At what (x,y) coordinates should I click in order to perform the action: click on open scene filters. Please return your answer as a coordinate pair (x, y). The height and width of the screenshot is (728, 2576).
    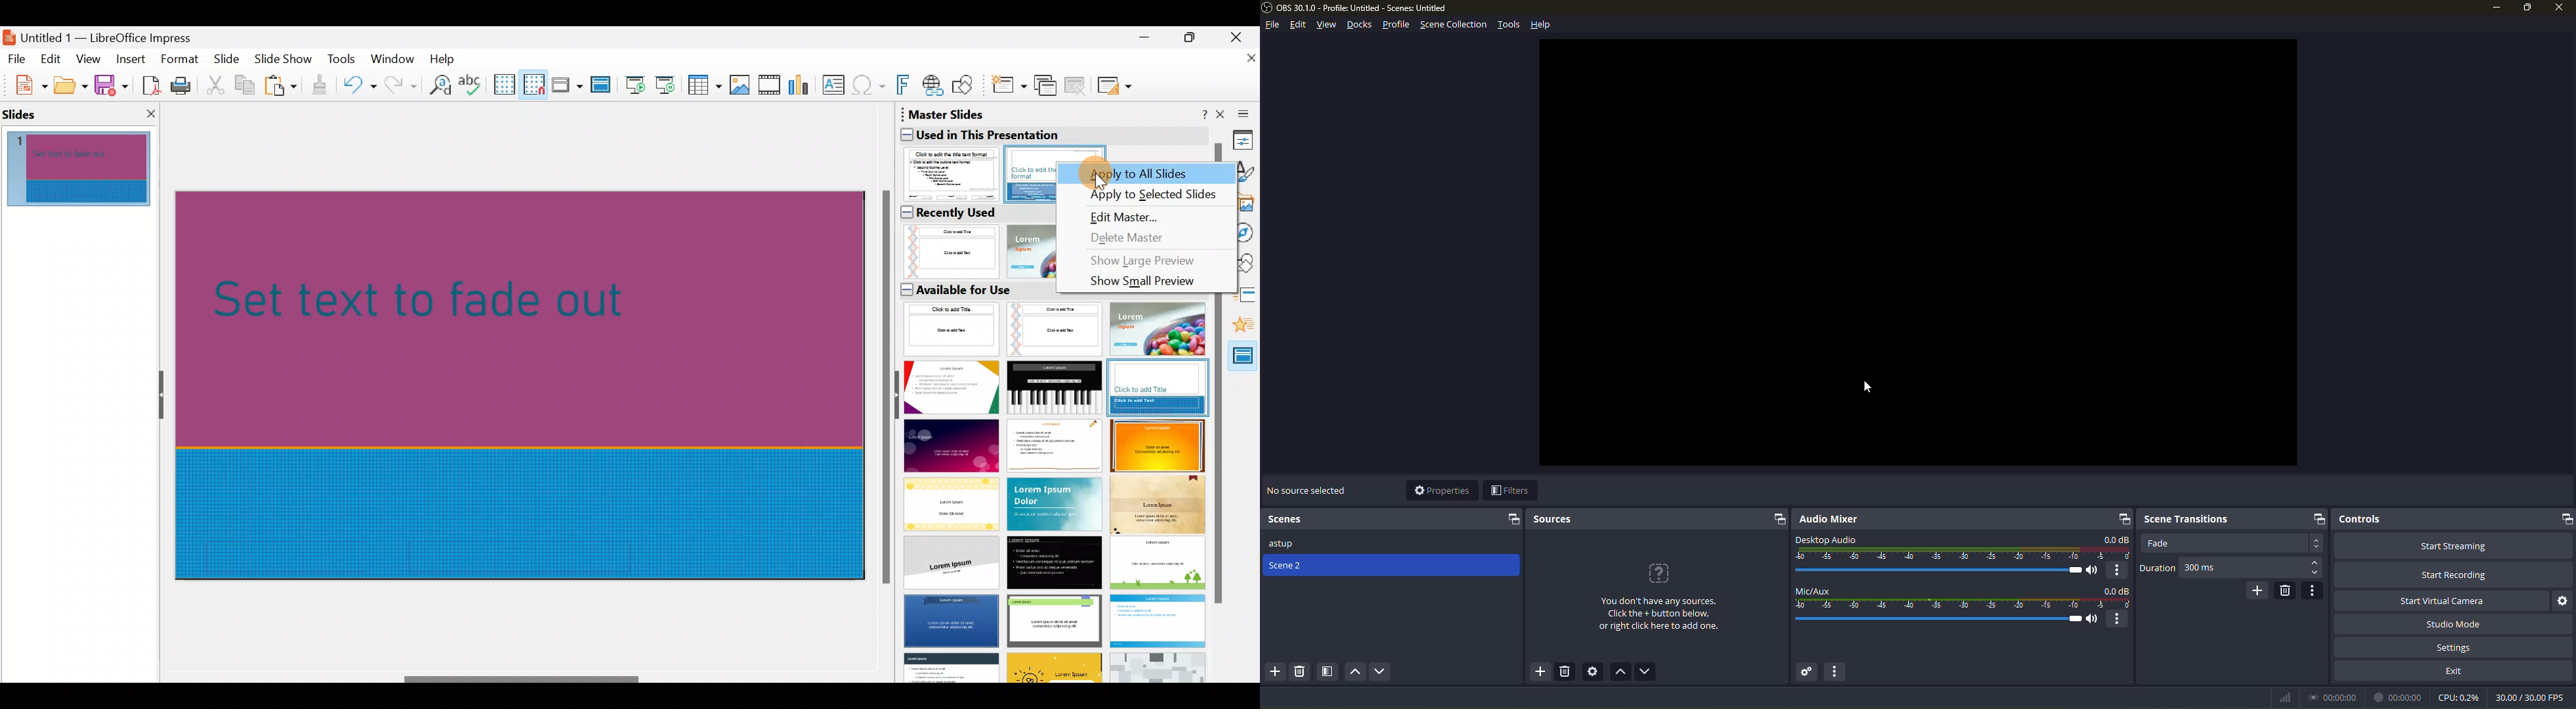
    Looking at the image, I should click on (1328, 671).